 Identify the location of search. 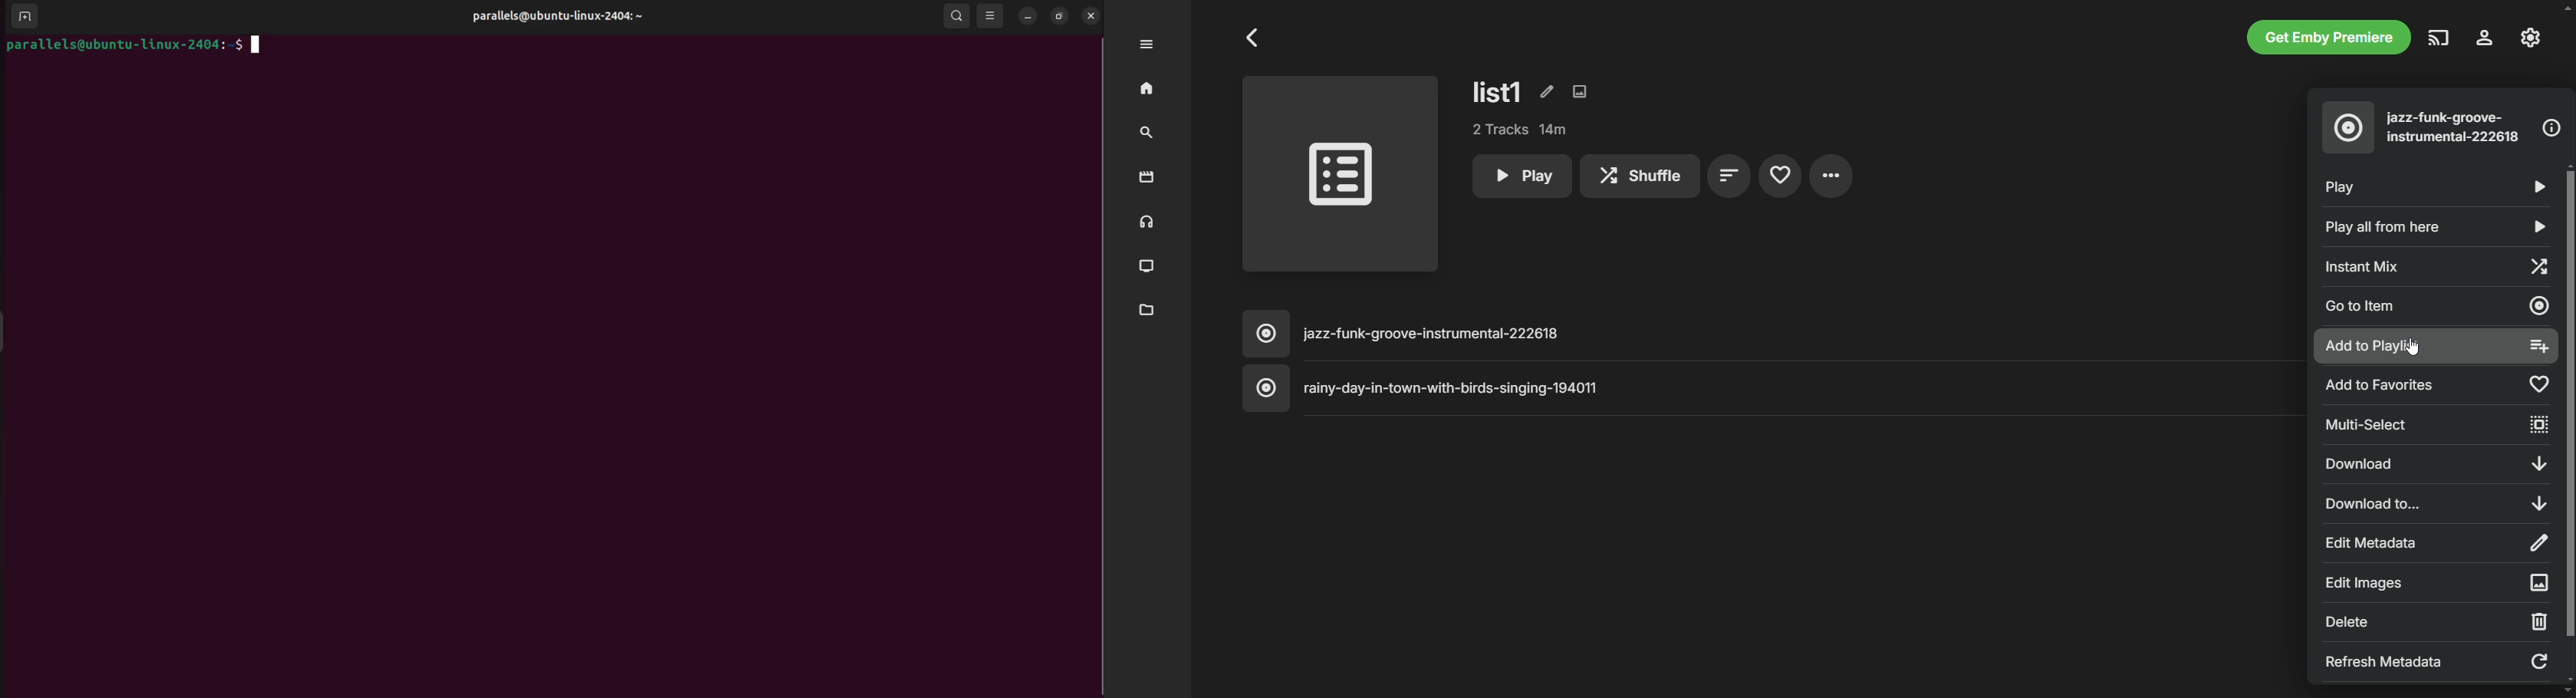
(1147, 133).